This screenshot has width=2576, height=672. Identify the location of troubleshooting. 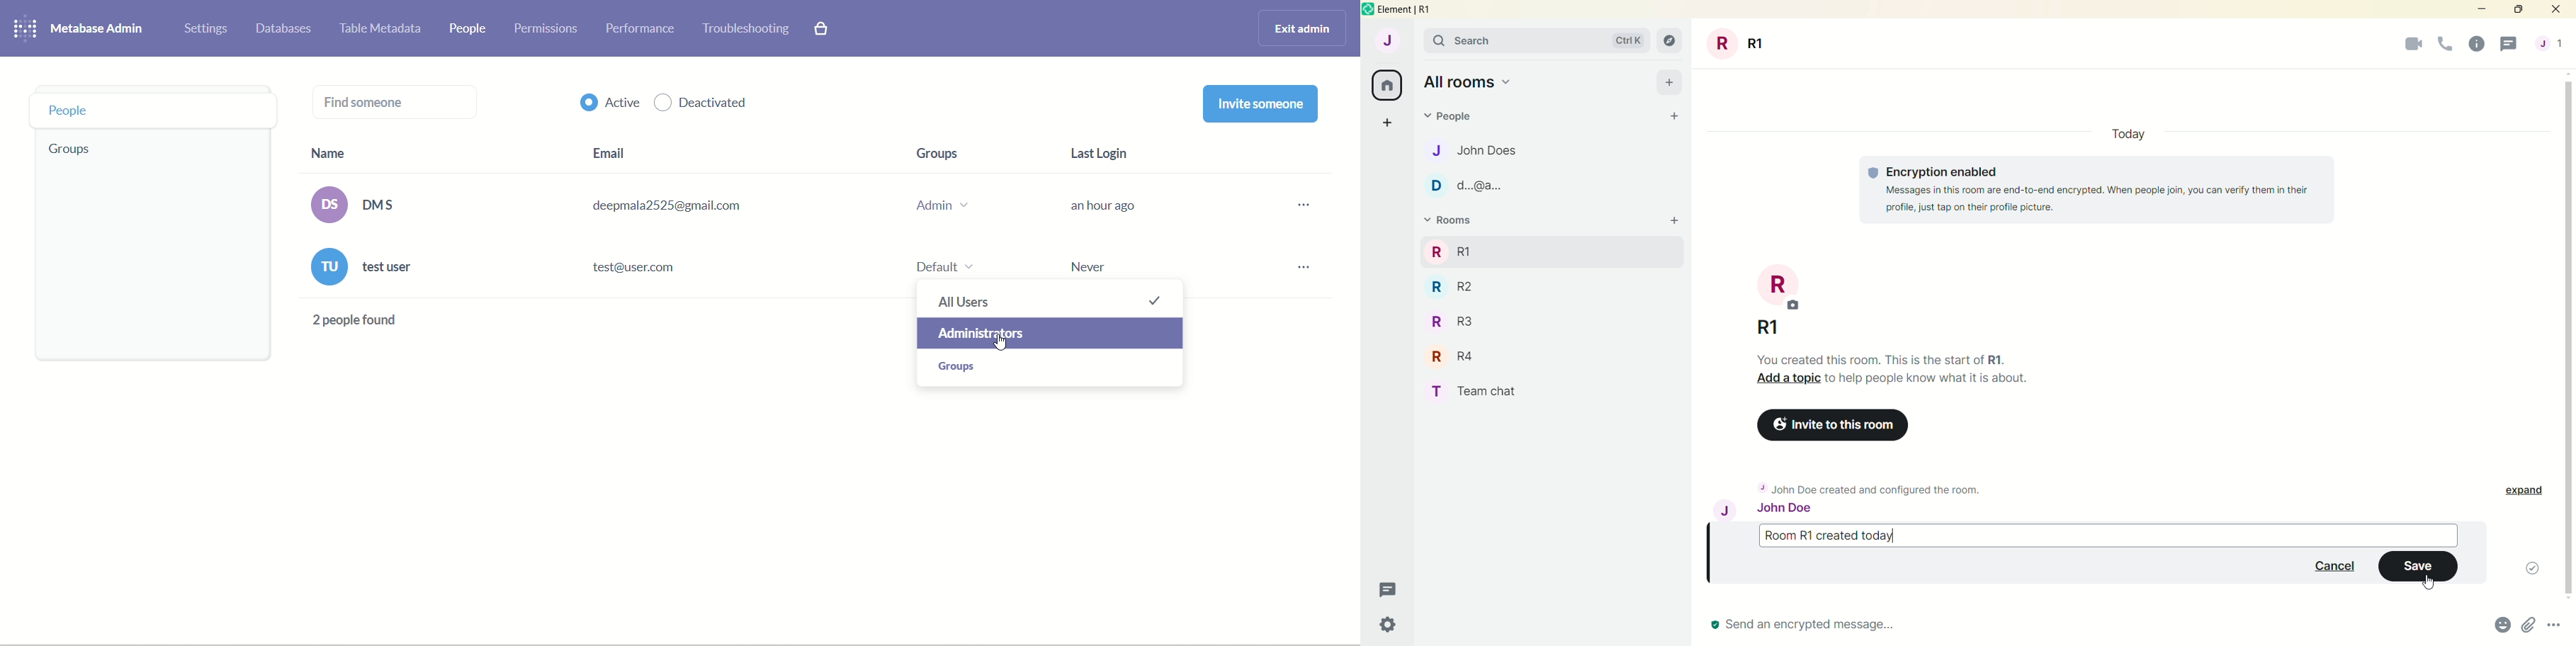
(747, 28).